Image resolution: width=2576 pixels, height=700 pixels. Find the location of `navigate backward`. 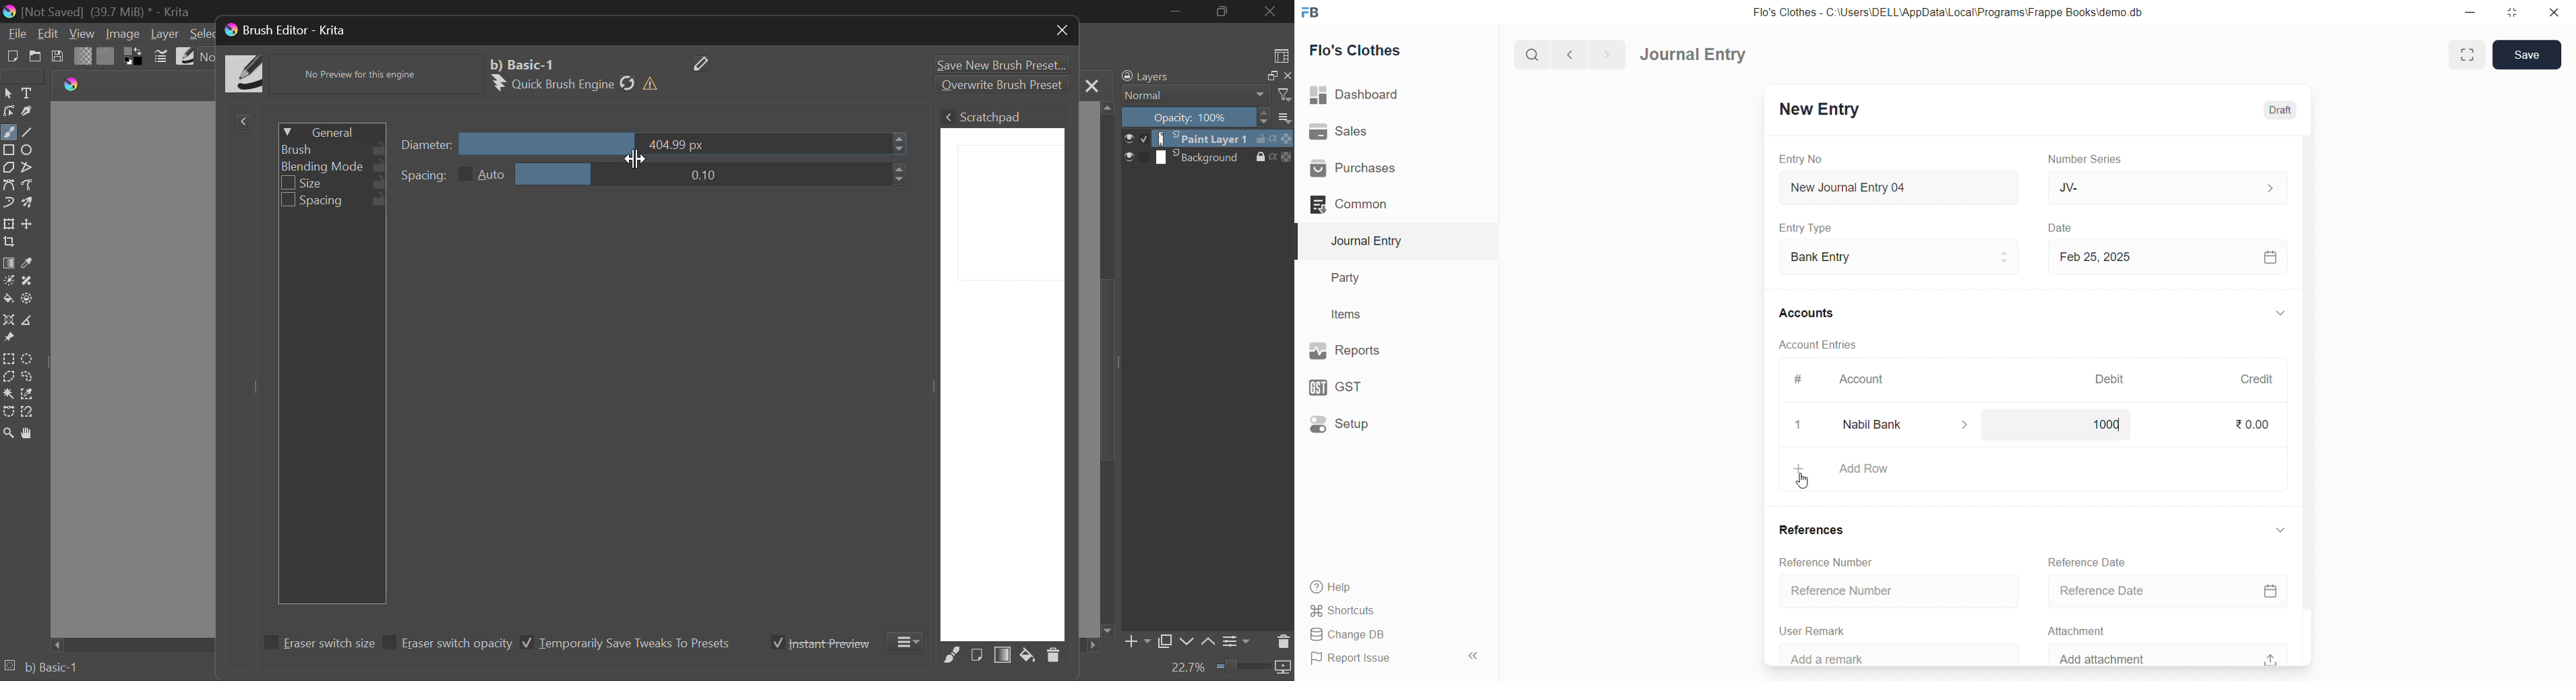

navigate backward is located at coordinates (1575, 53).